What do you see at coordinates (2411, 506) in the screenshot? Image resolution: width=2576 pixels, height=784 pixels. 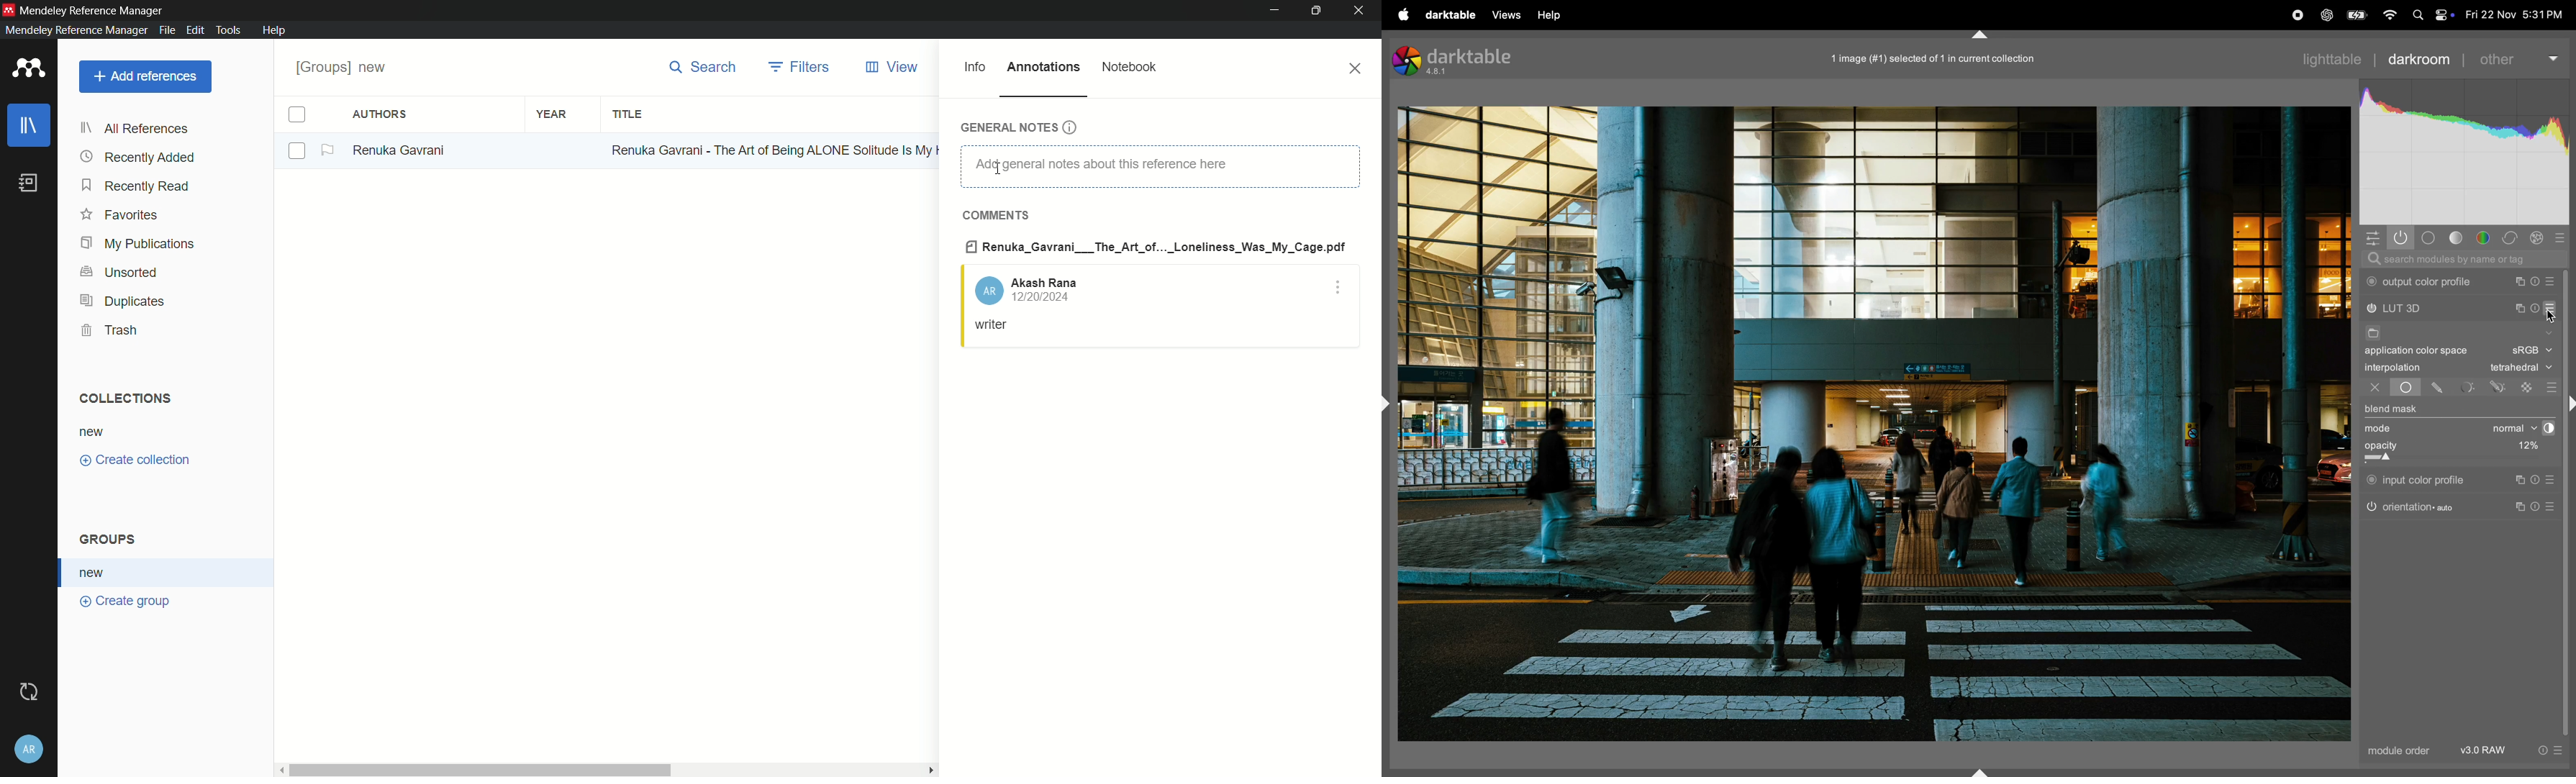 I see `orientation` at bounding box center [2411, 506].